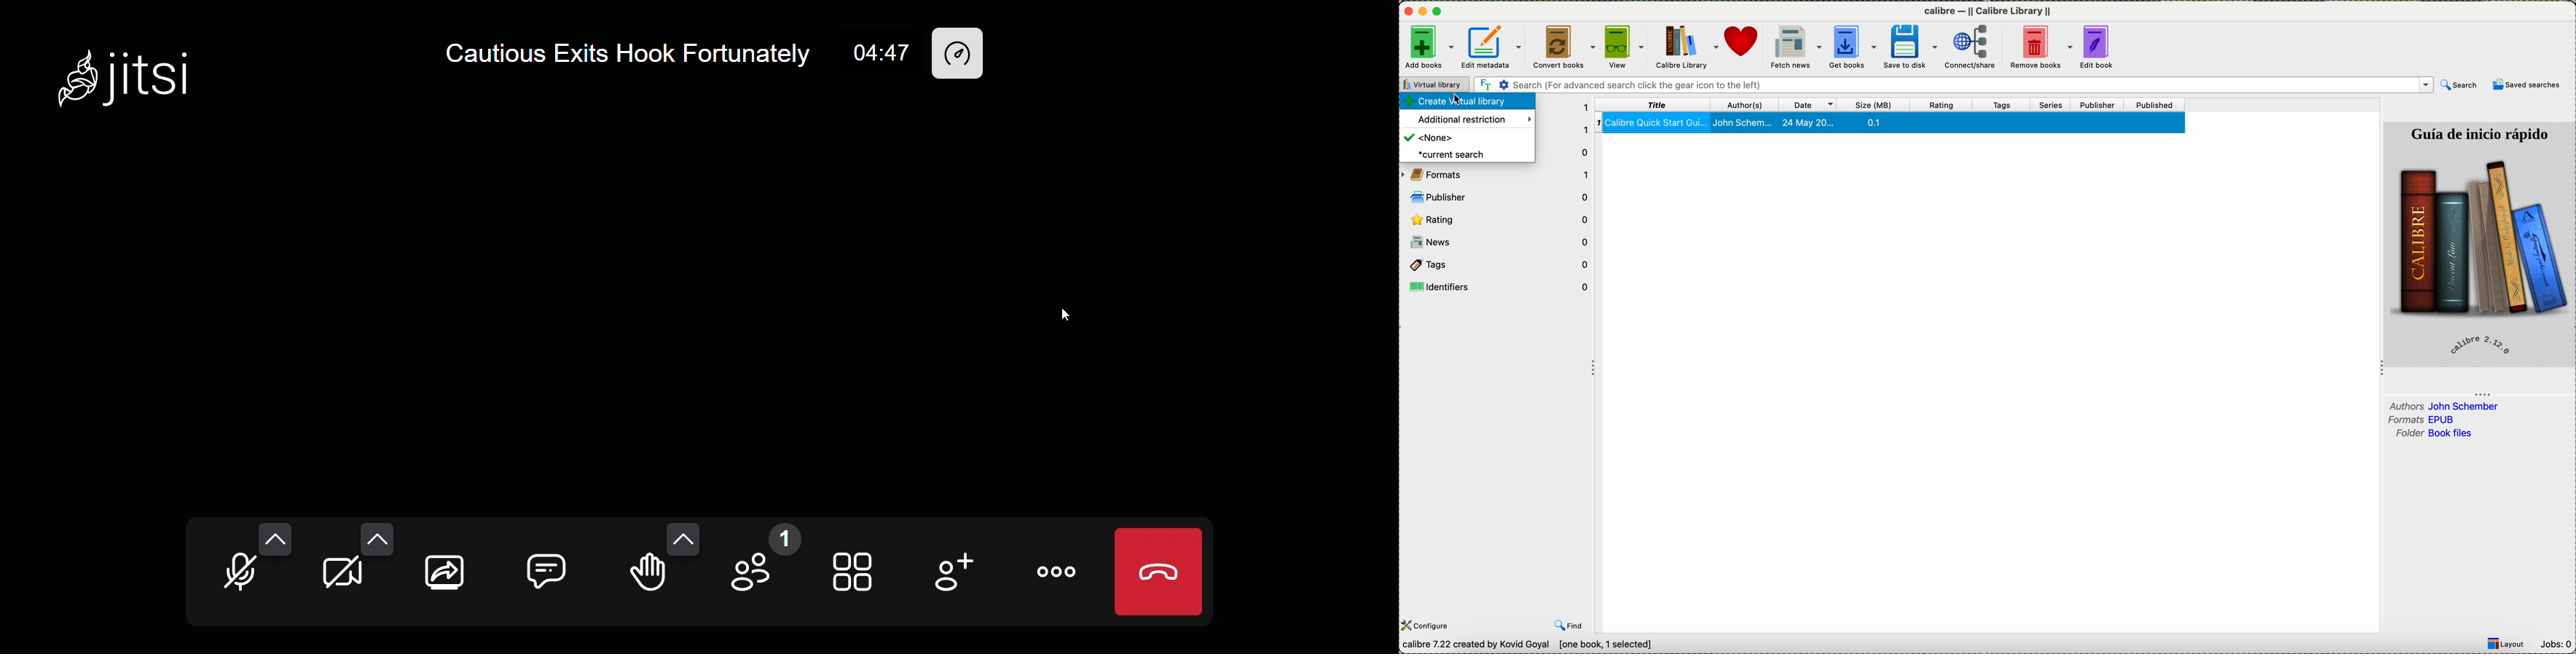  Describe the element at coordinates (2510, 644) in the screenshot. I see `layout` at that location.